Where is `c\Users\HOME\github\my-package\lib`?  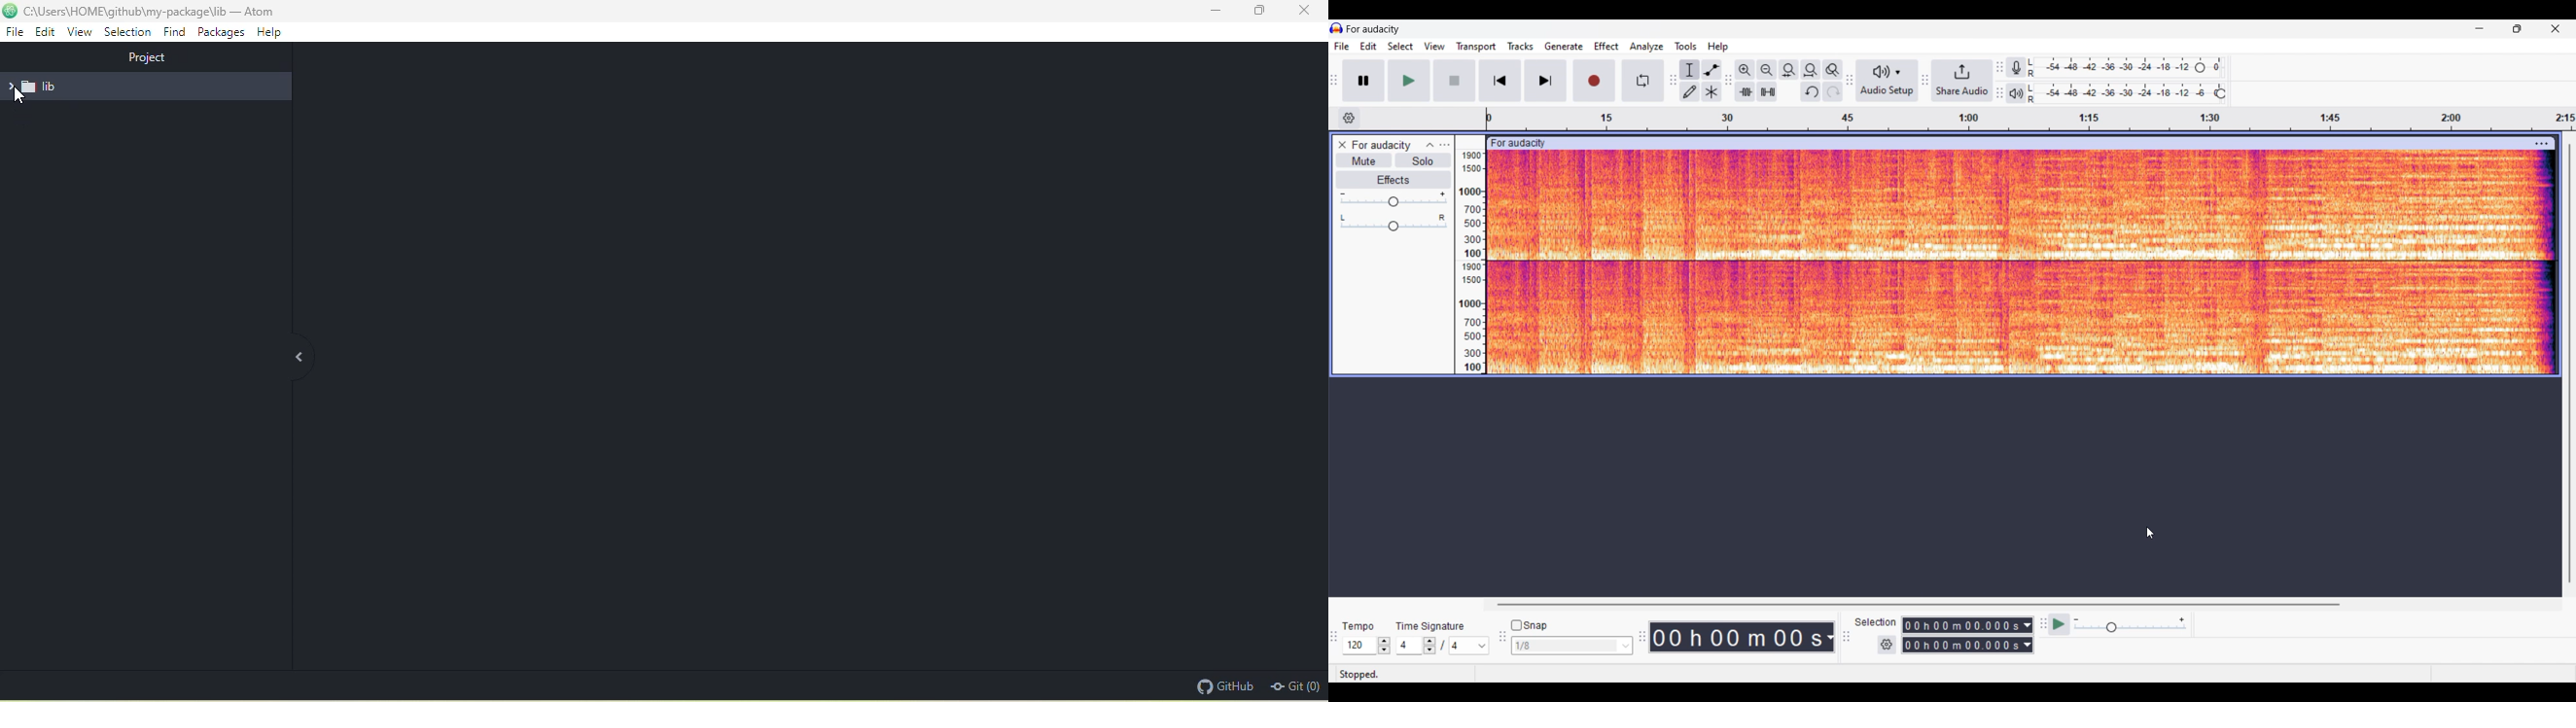
c\Users\HOME\github\my-package\lib is located at coordinates (125, 11).